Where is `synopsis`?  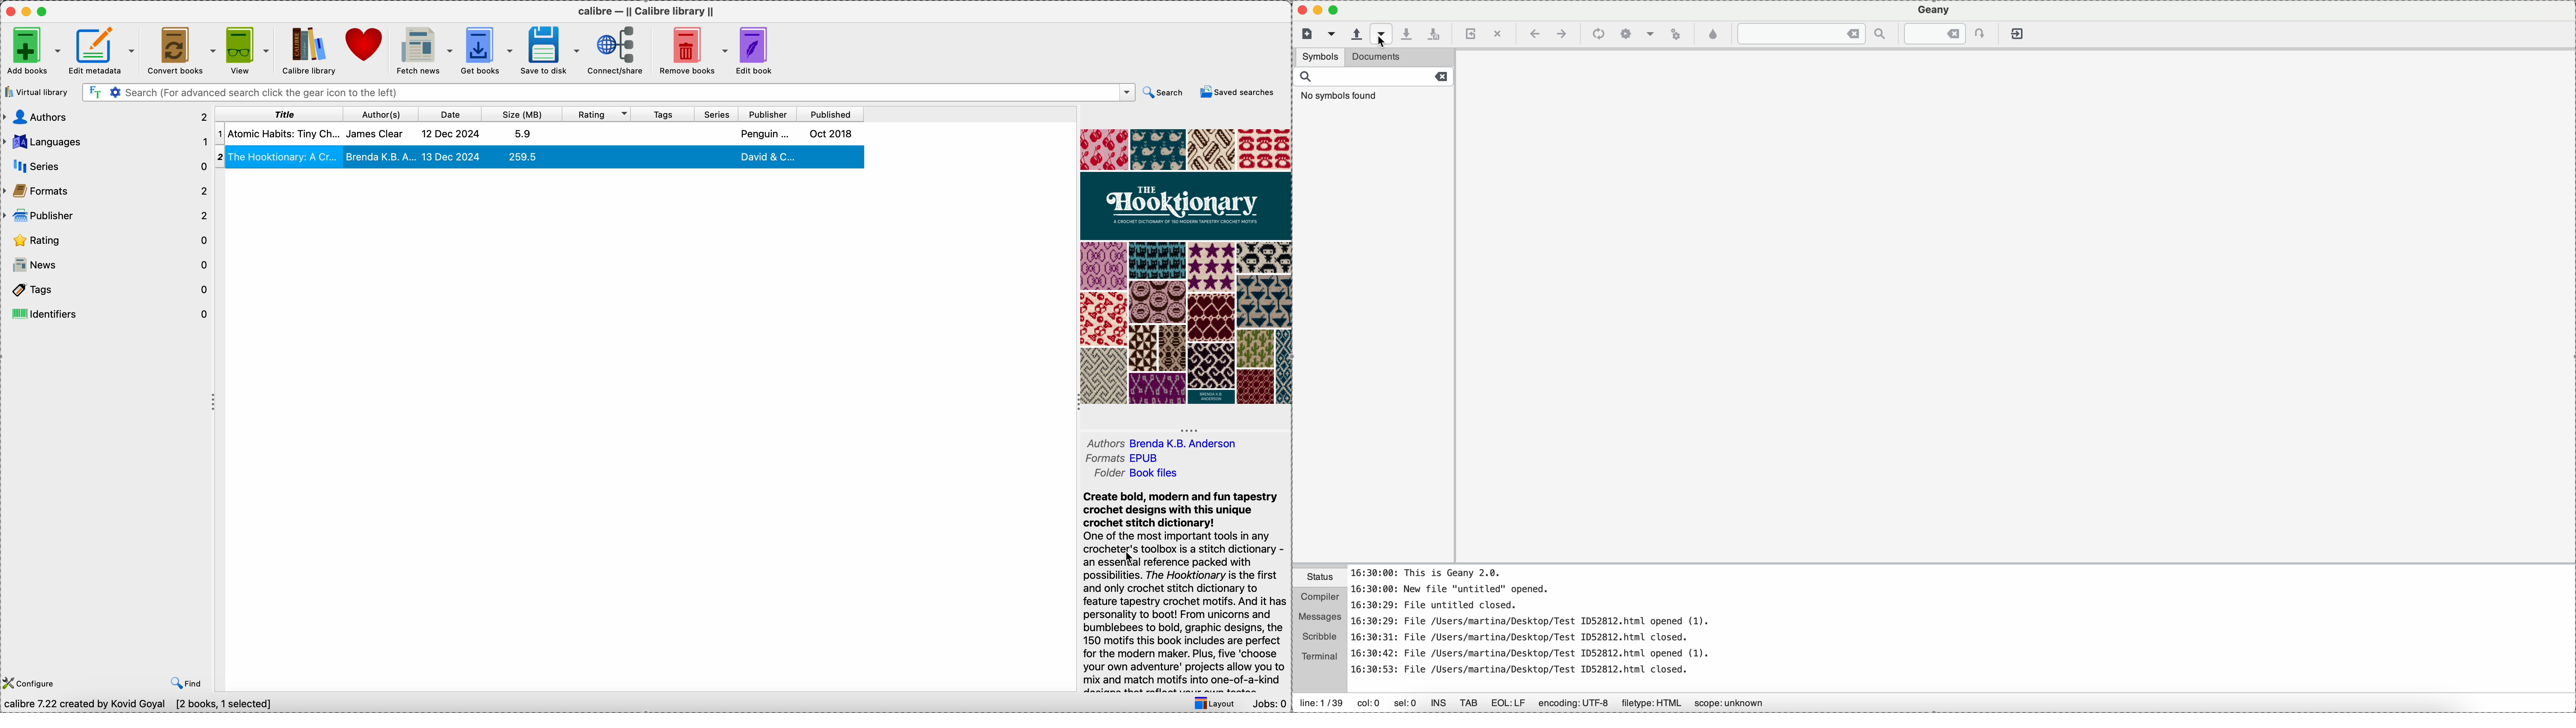
synopsis is located at coordinates (1184, 588).